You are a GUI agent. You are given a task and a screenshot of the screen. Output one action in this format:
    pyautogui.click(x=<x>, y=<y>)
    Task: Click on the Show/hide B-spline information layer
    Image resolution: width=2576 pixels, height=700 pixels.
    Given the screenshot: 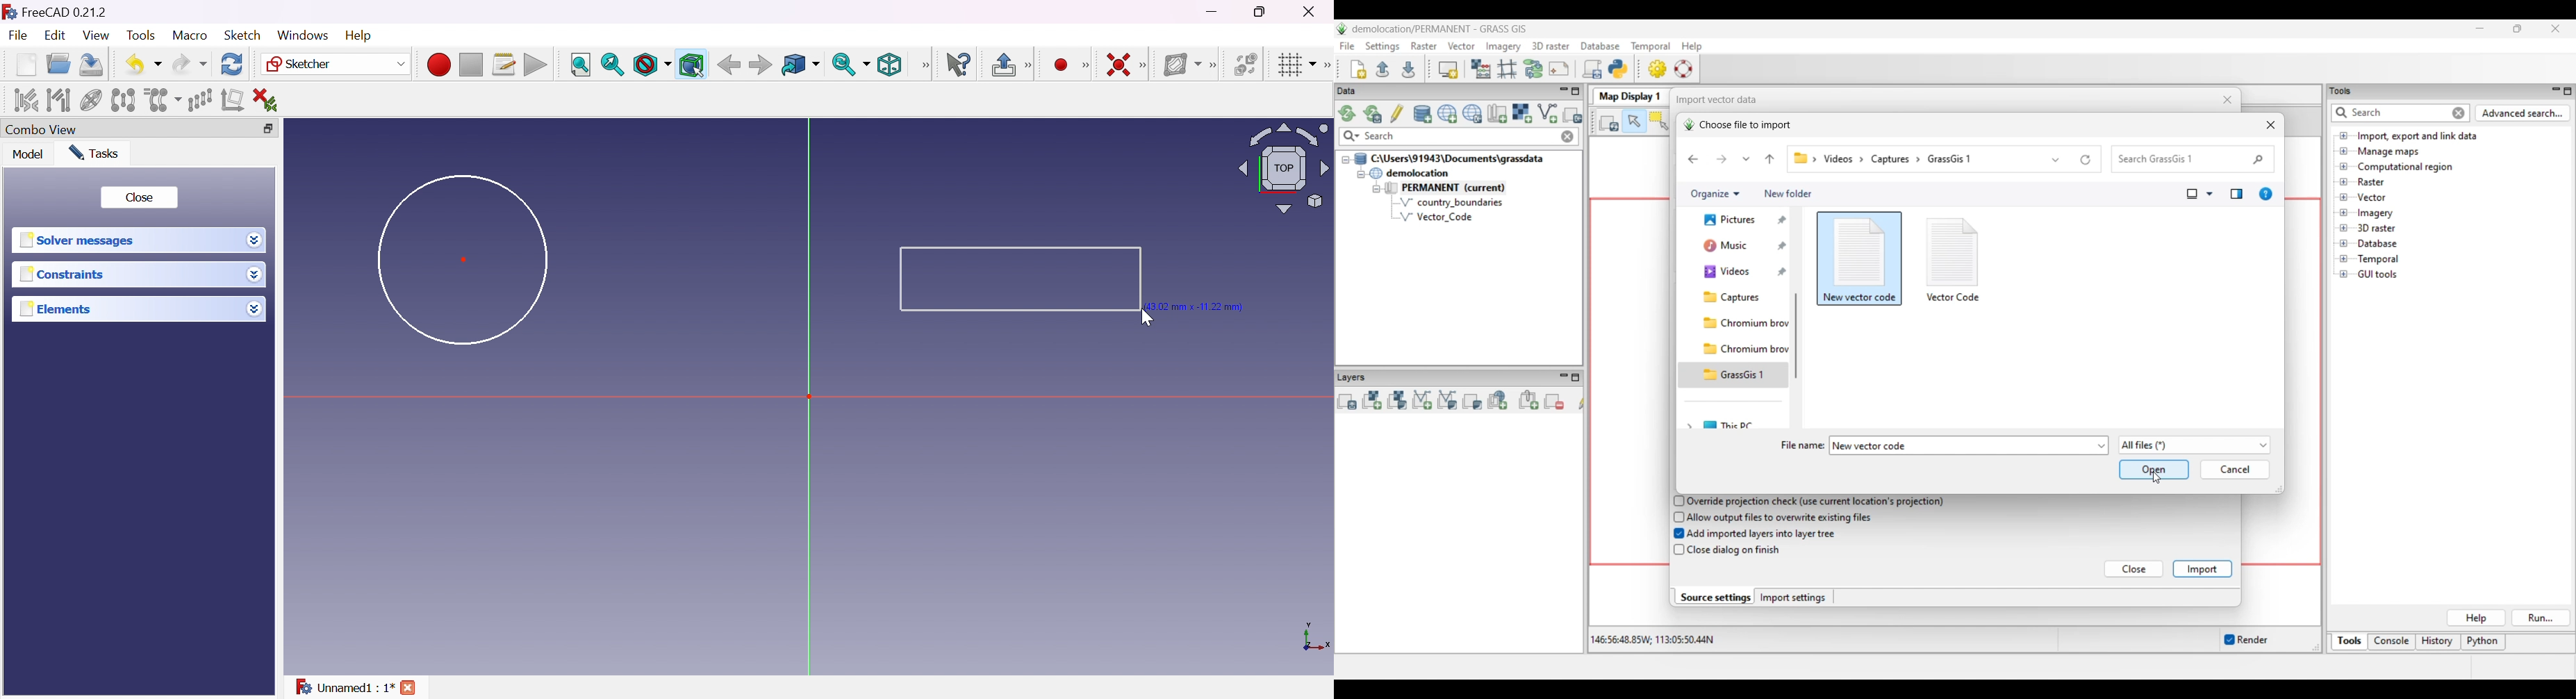 What is the action you would take?
    pyautogui.click(x=1182, y=64)
    